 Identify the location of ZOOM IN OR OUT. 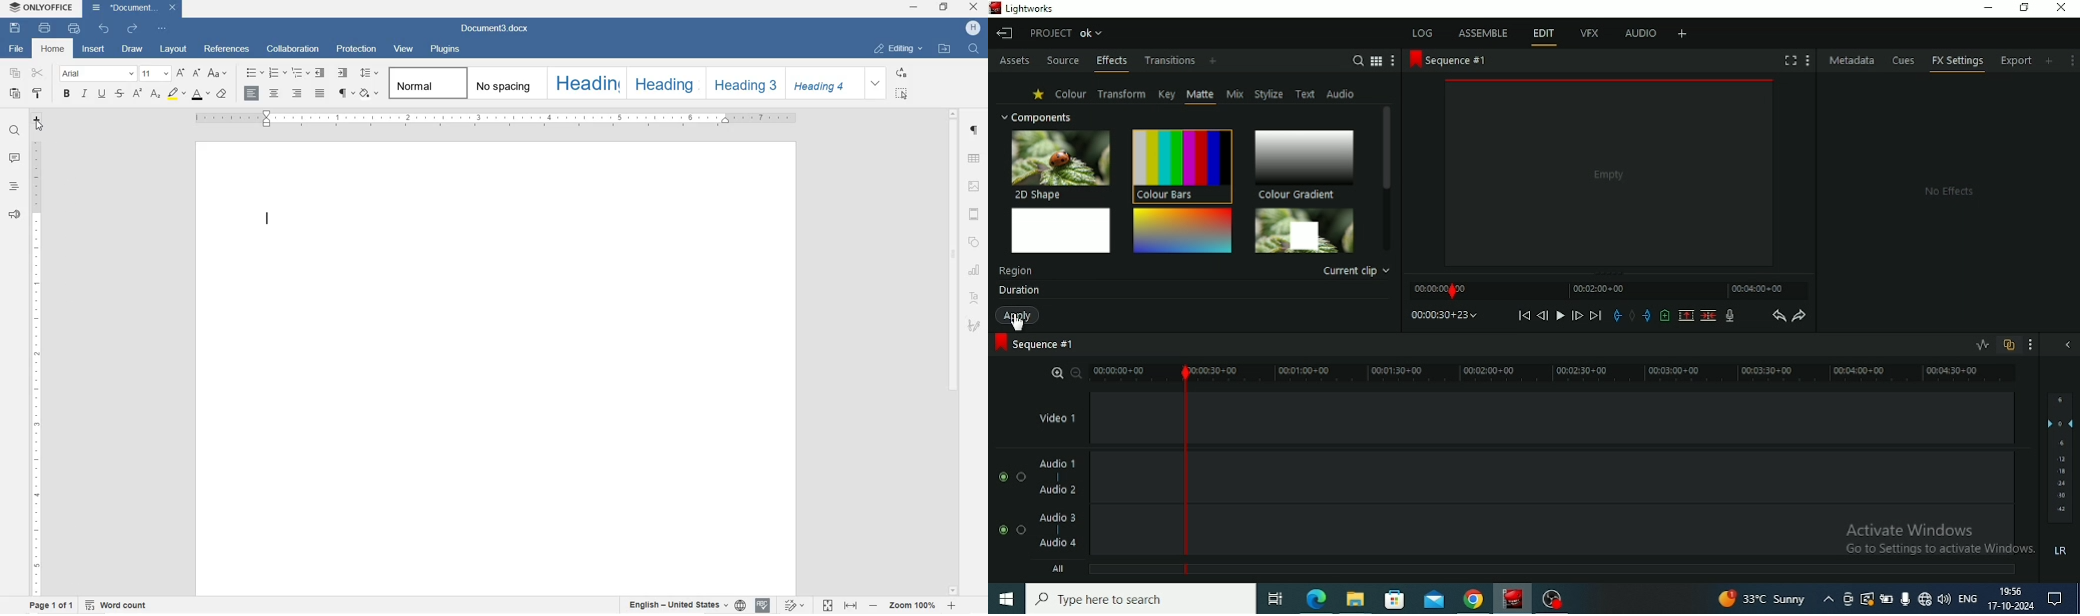
(912, 606).